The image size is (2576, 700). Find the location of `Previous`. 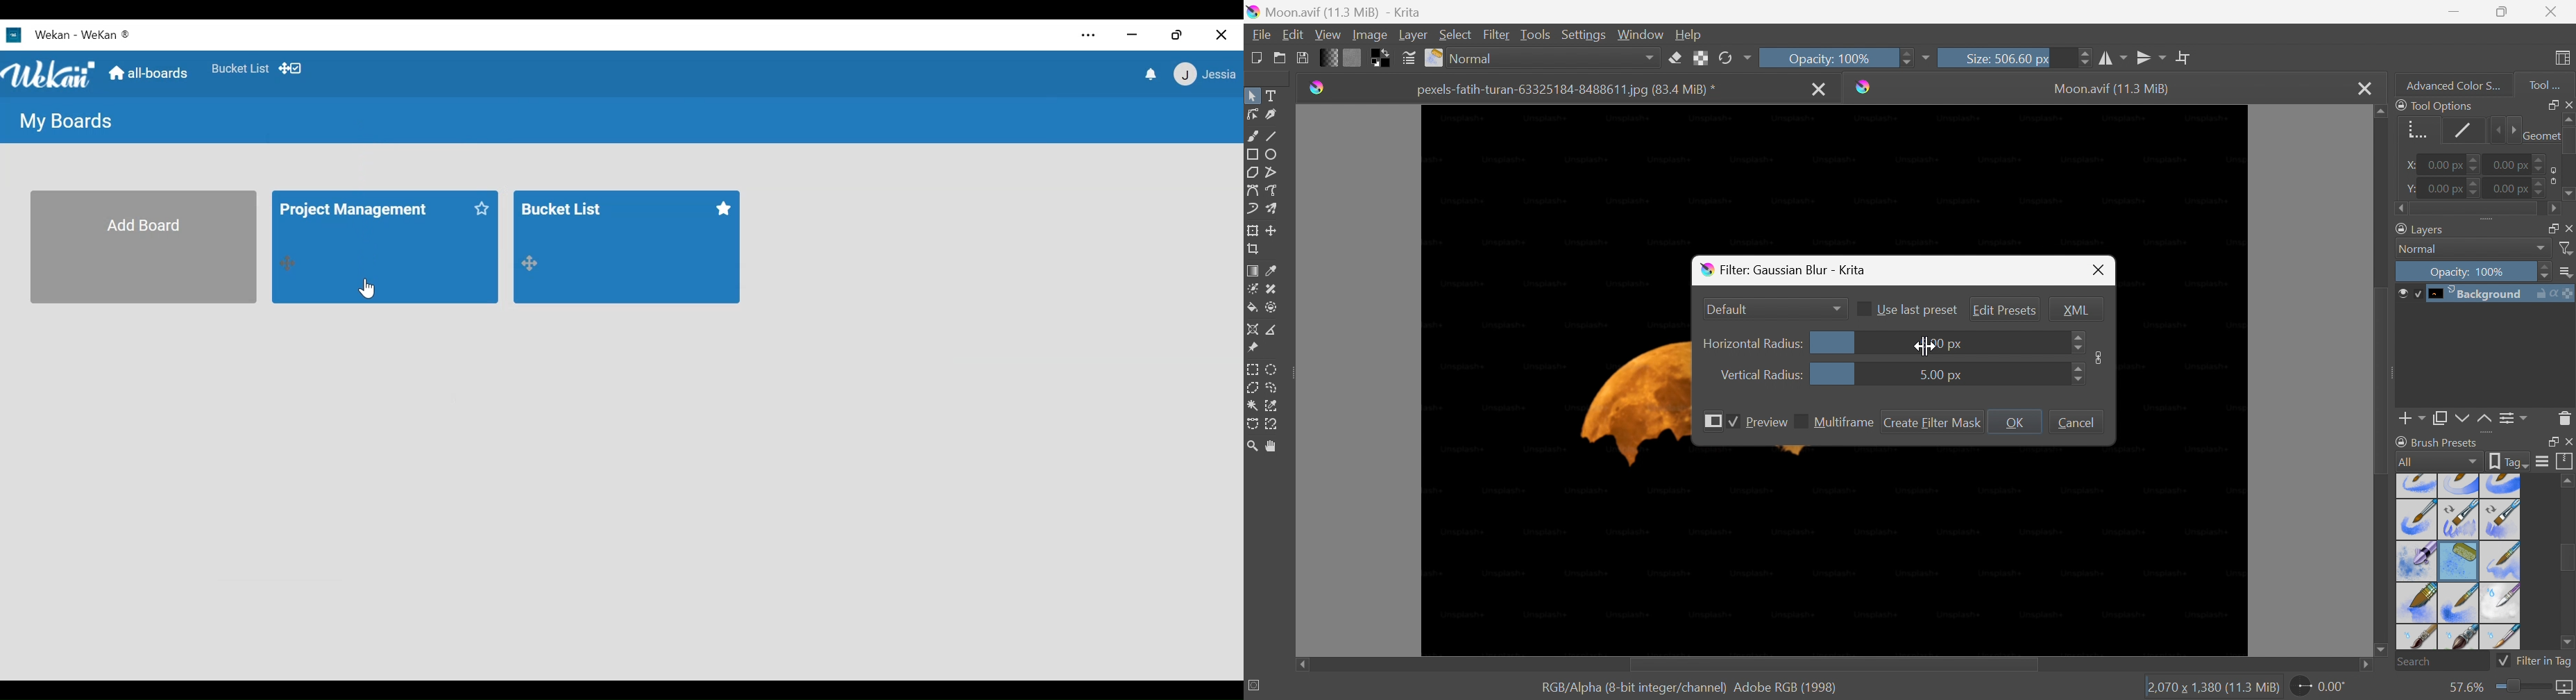

Previous is located at coordinates (2494, 131).